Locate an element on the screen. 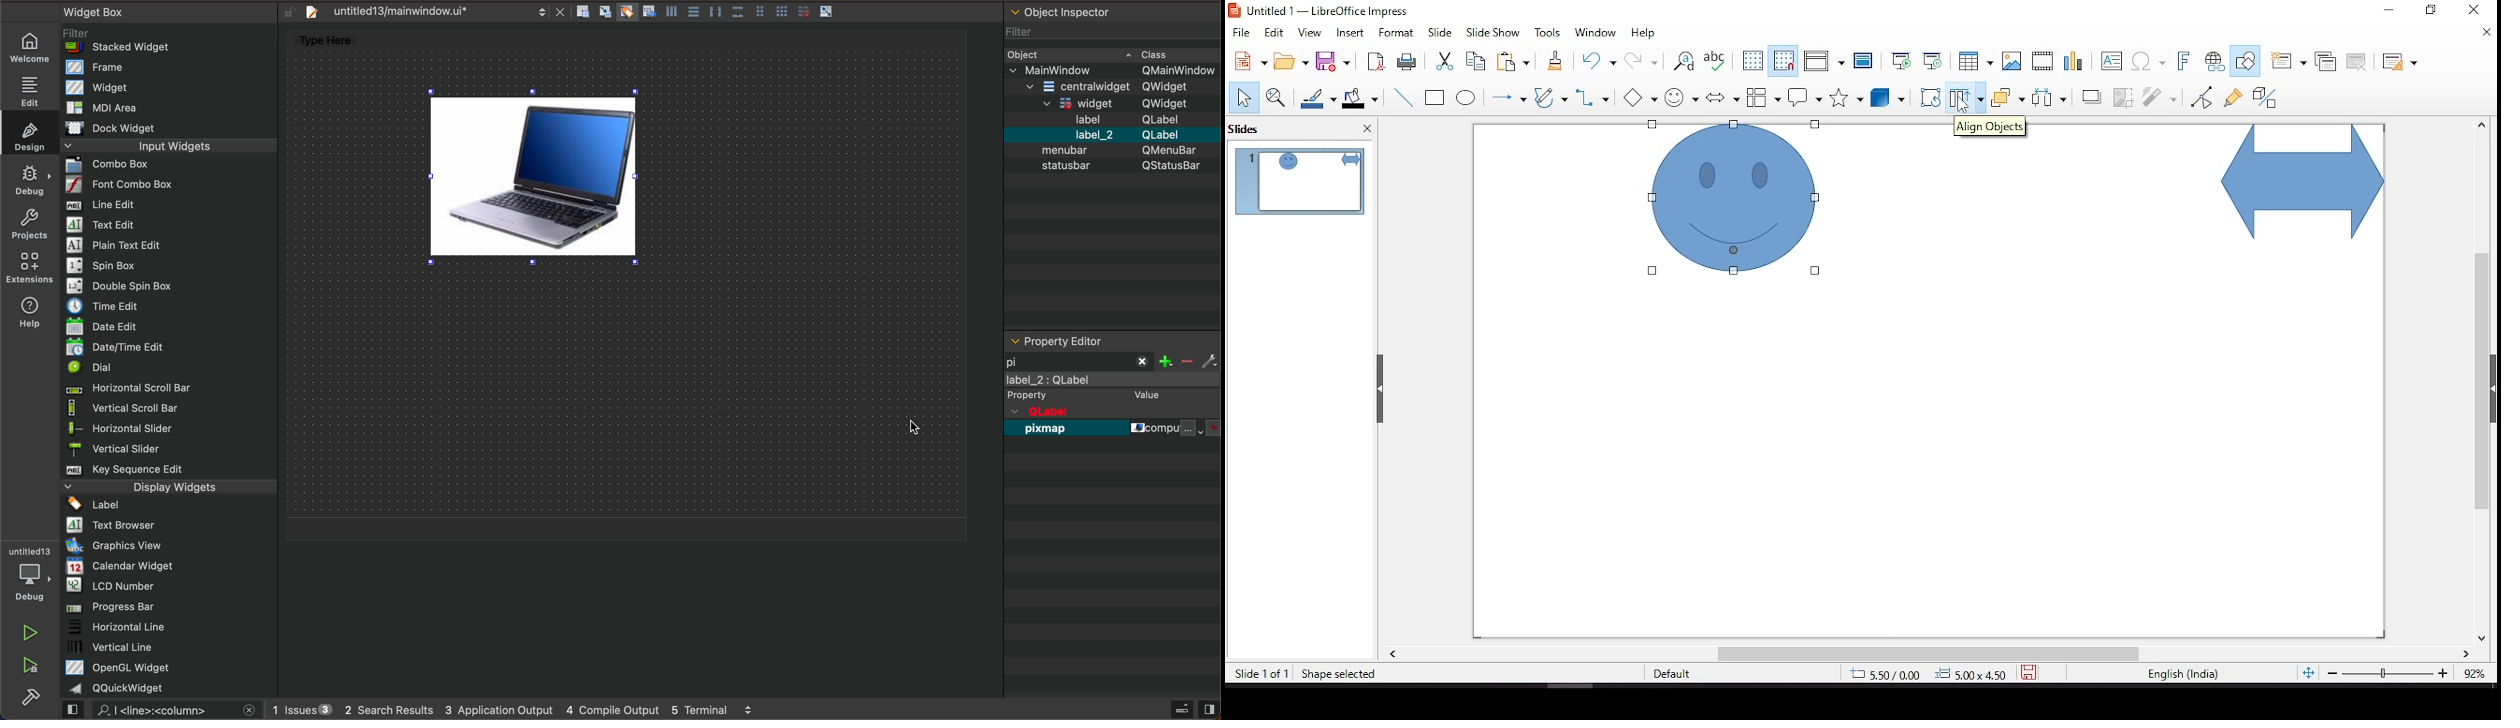 This screenshot has width=2520, height=728. slide show is located at coordinates (1491, 31).